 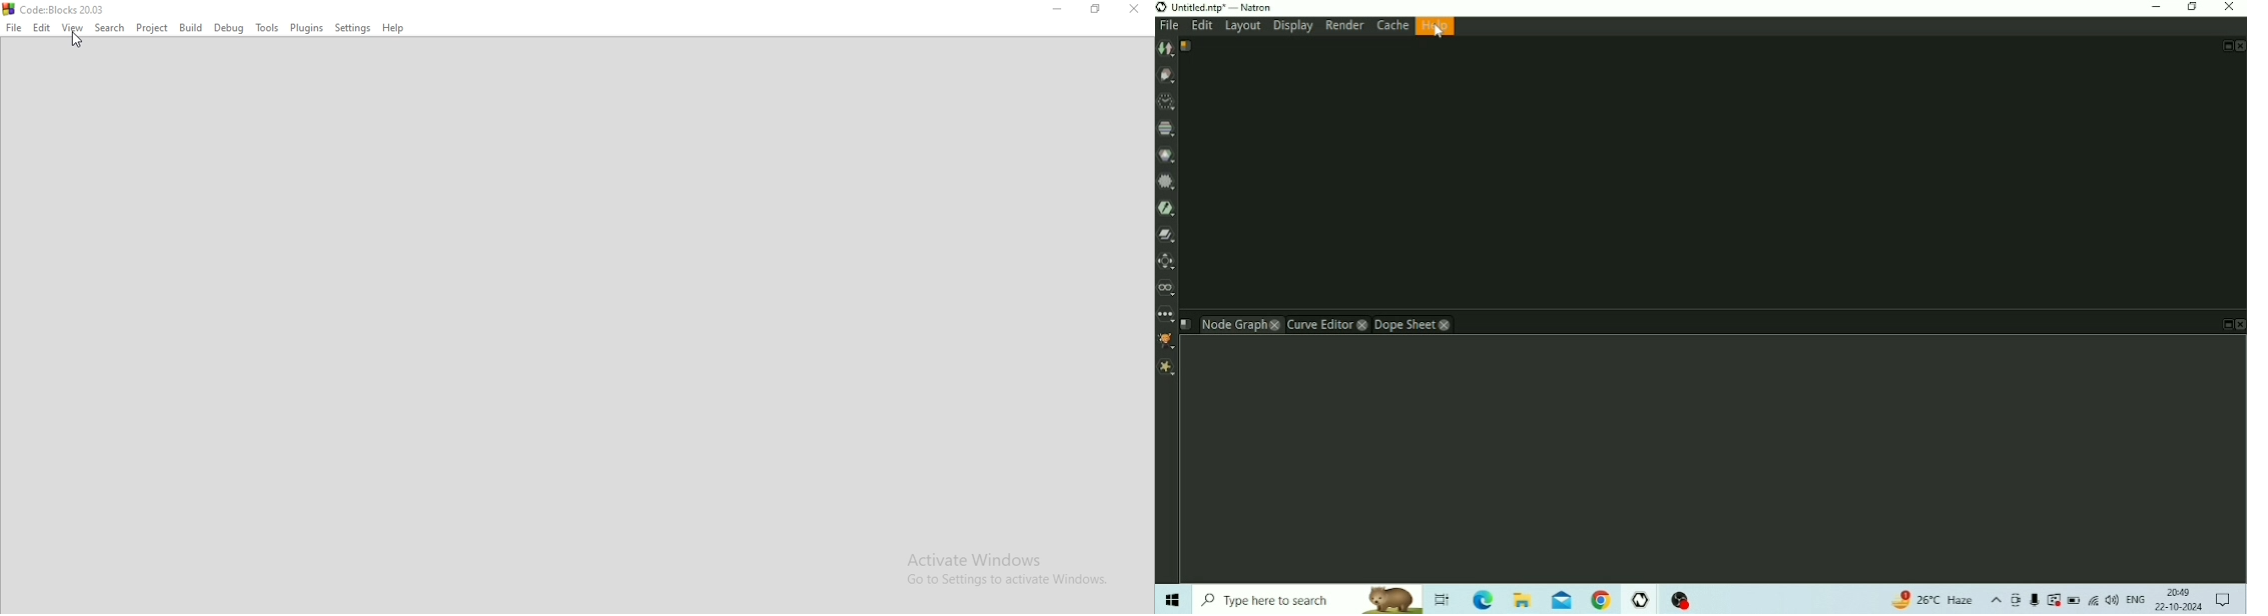 I want to click on Maximize, so click(x=1095, y=11).